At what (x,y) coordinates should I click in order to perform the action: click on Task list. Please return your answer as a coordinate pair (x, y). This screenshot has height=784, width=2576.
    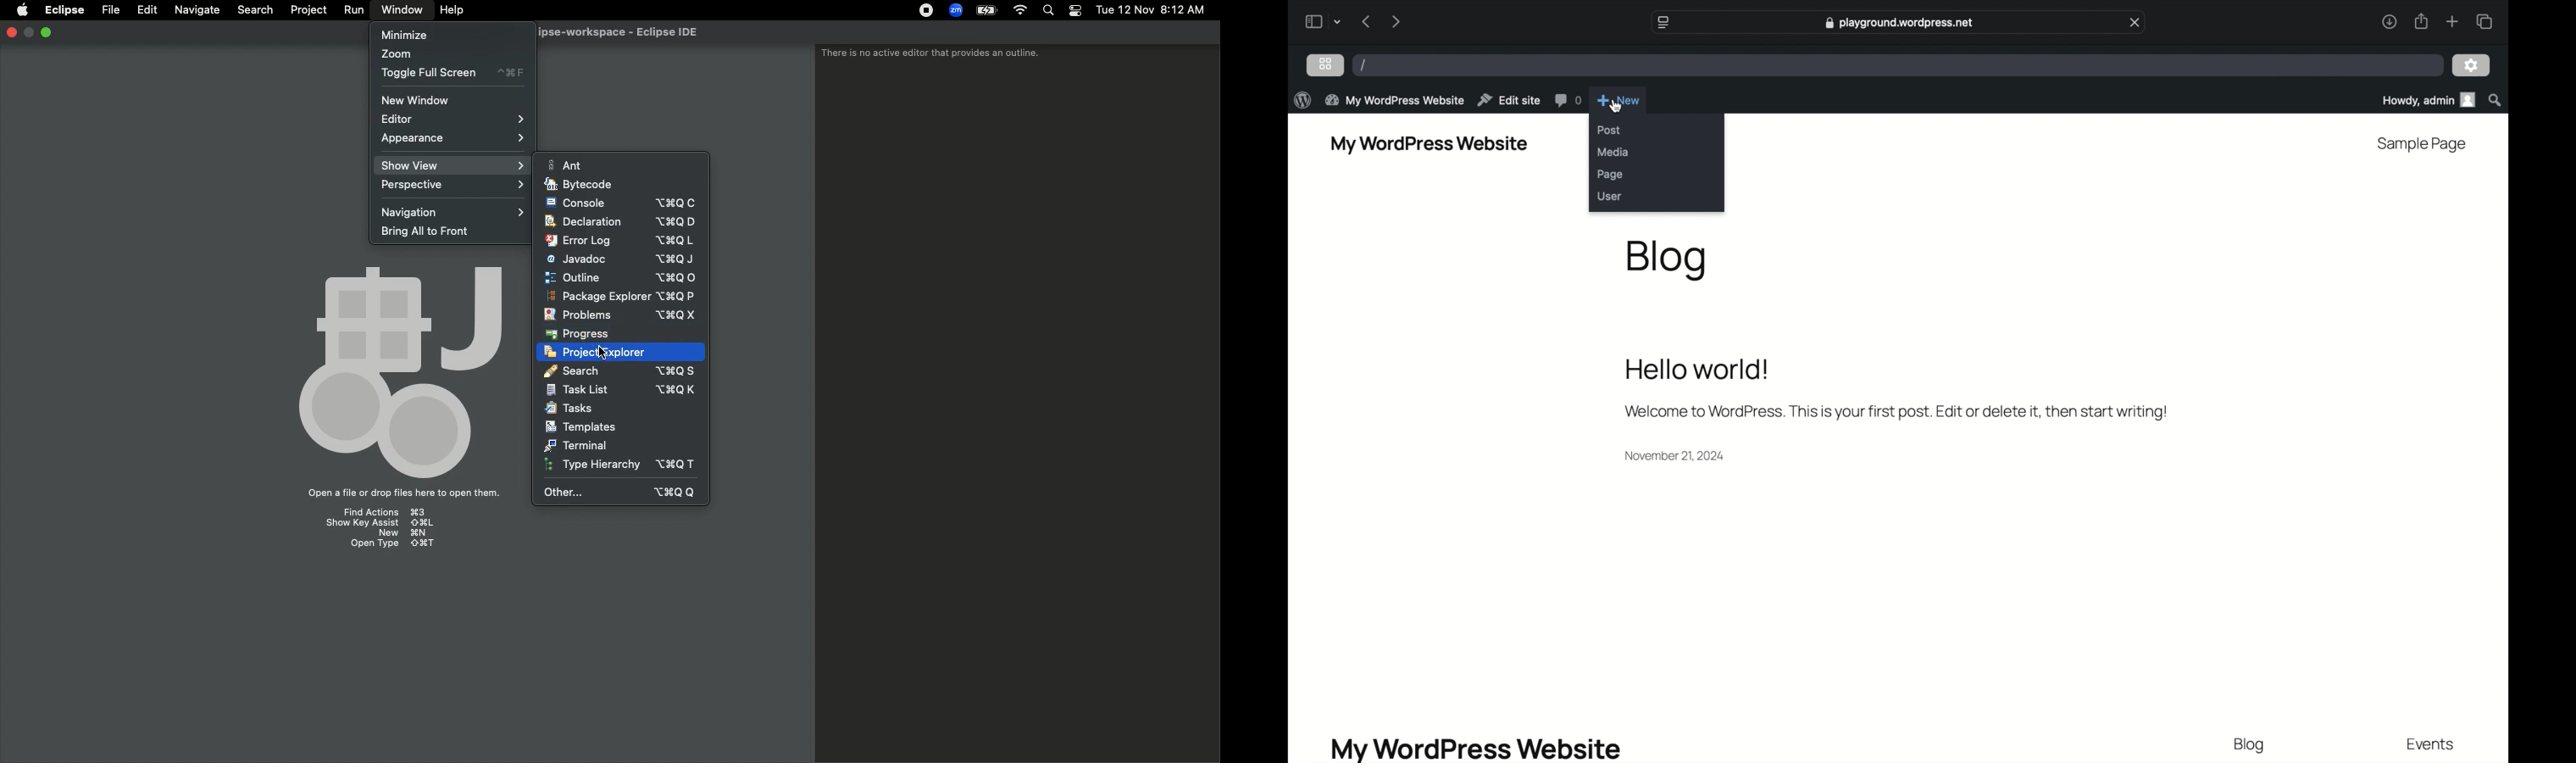
    Looking at the image, I should click on (622, 389).